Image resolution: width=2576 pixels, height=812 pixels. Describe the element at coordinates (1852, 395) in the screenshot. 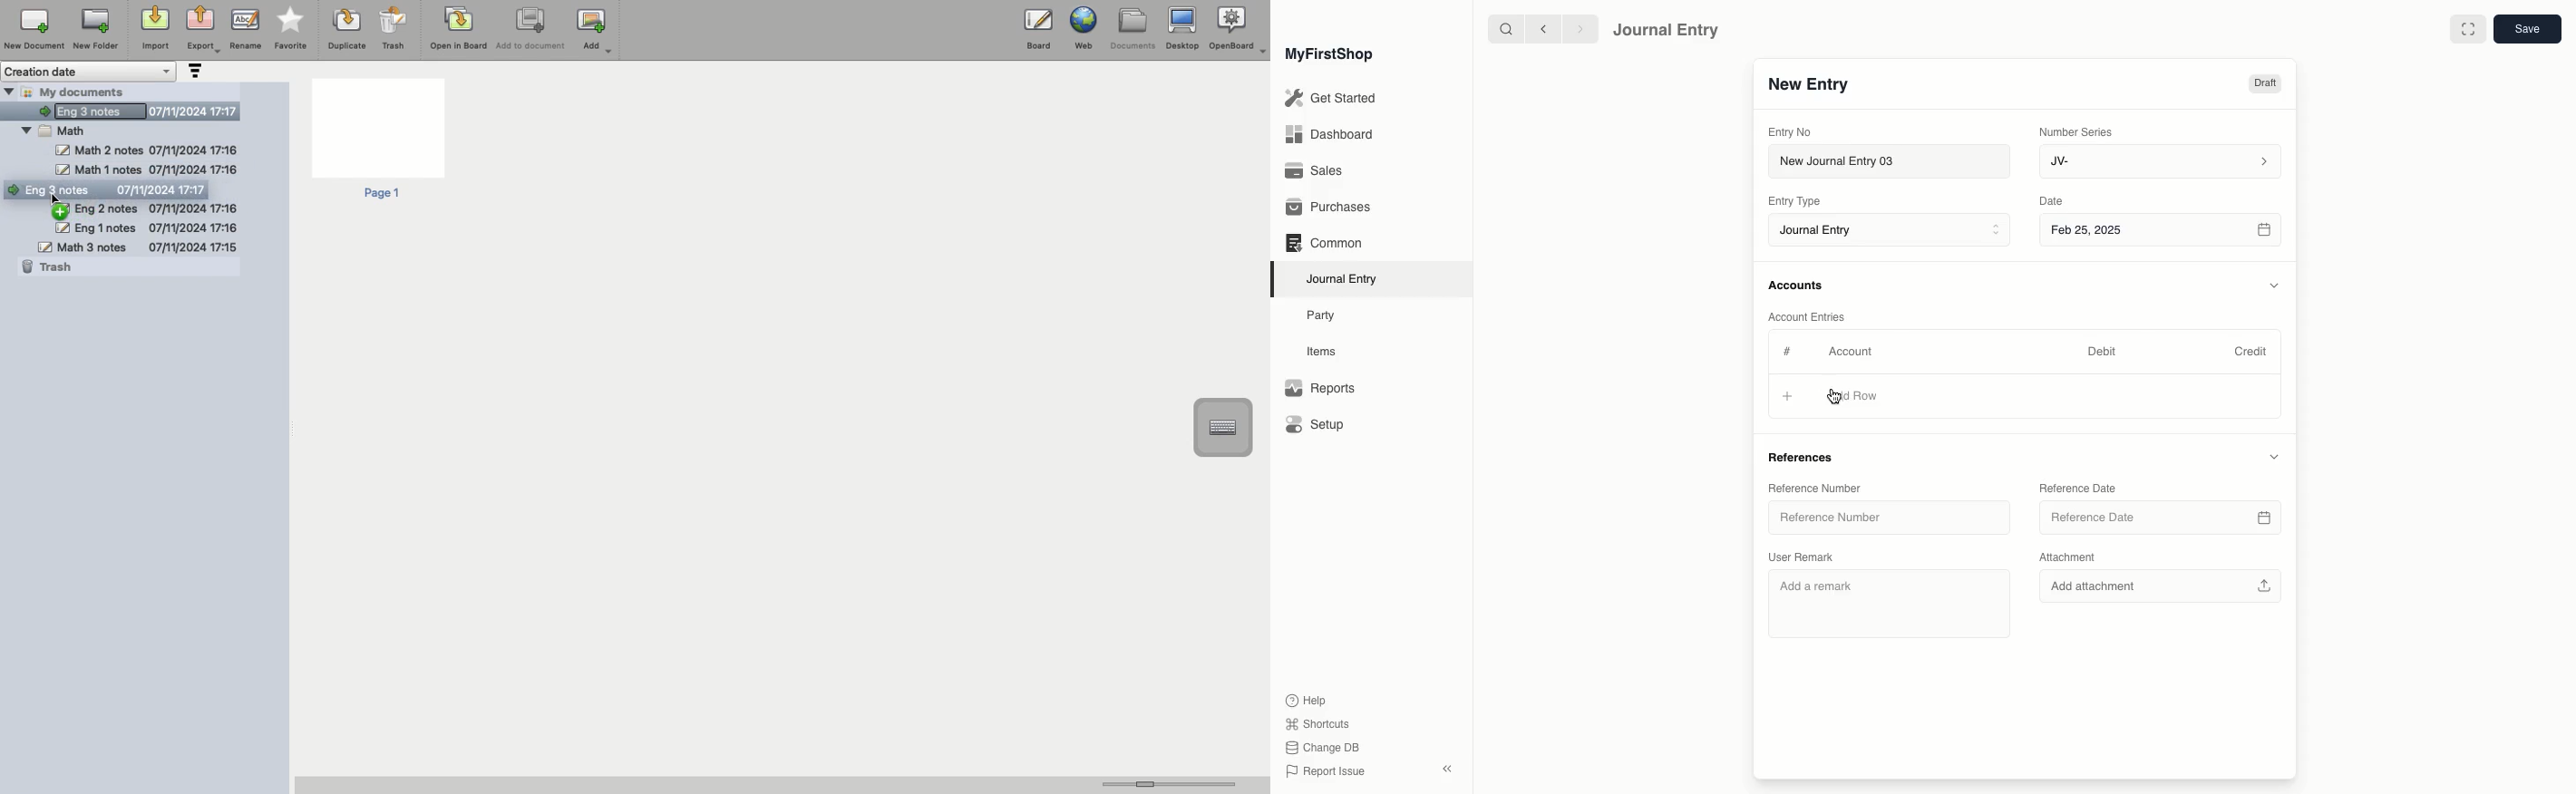

I see `Add Row` at that location.